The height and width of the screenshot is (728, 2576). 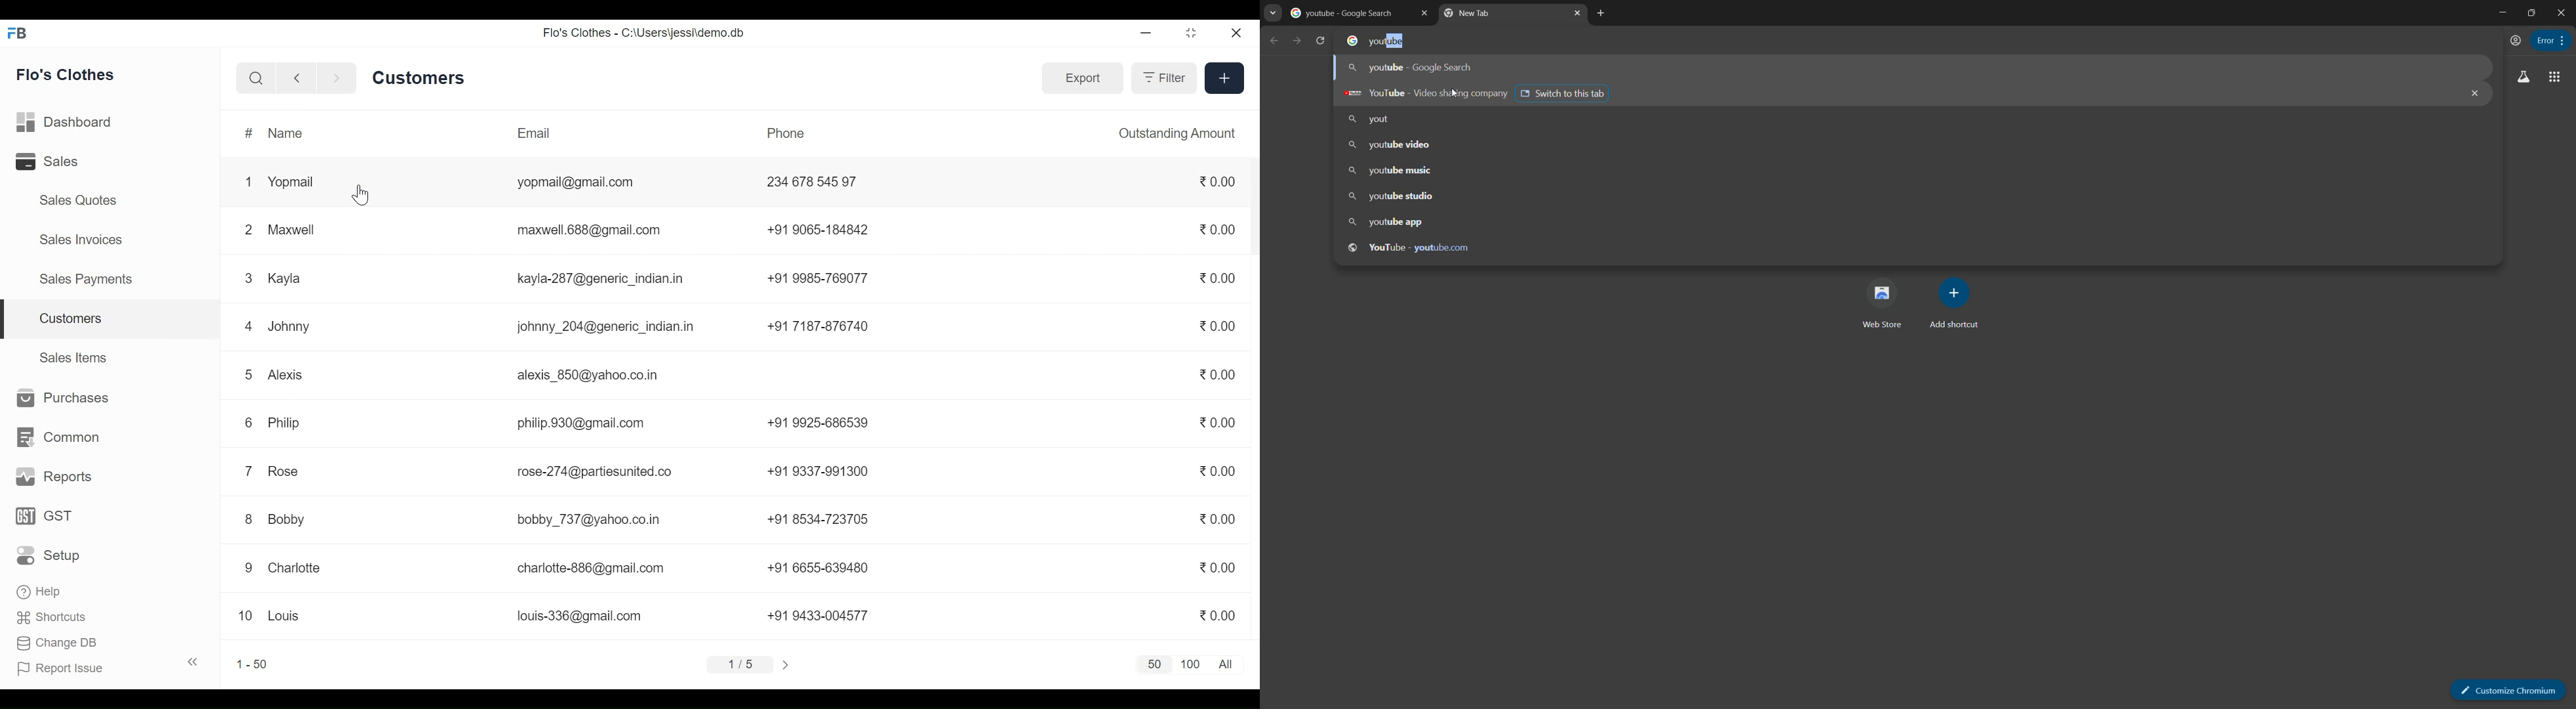 What do you see at coordinates (1163, 79) in the screenshot?
I see `Filter` at bounding box center [1163, 79].